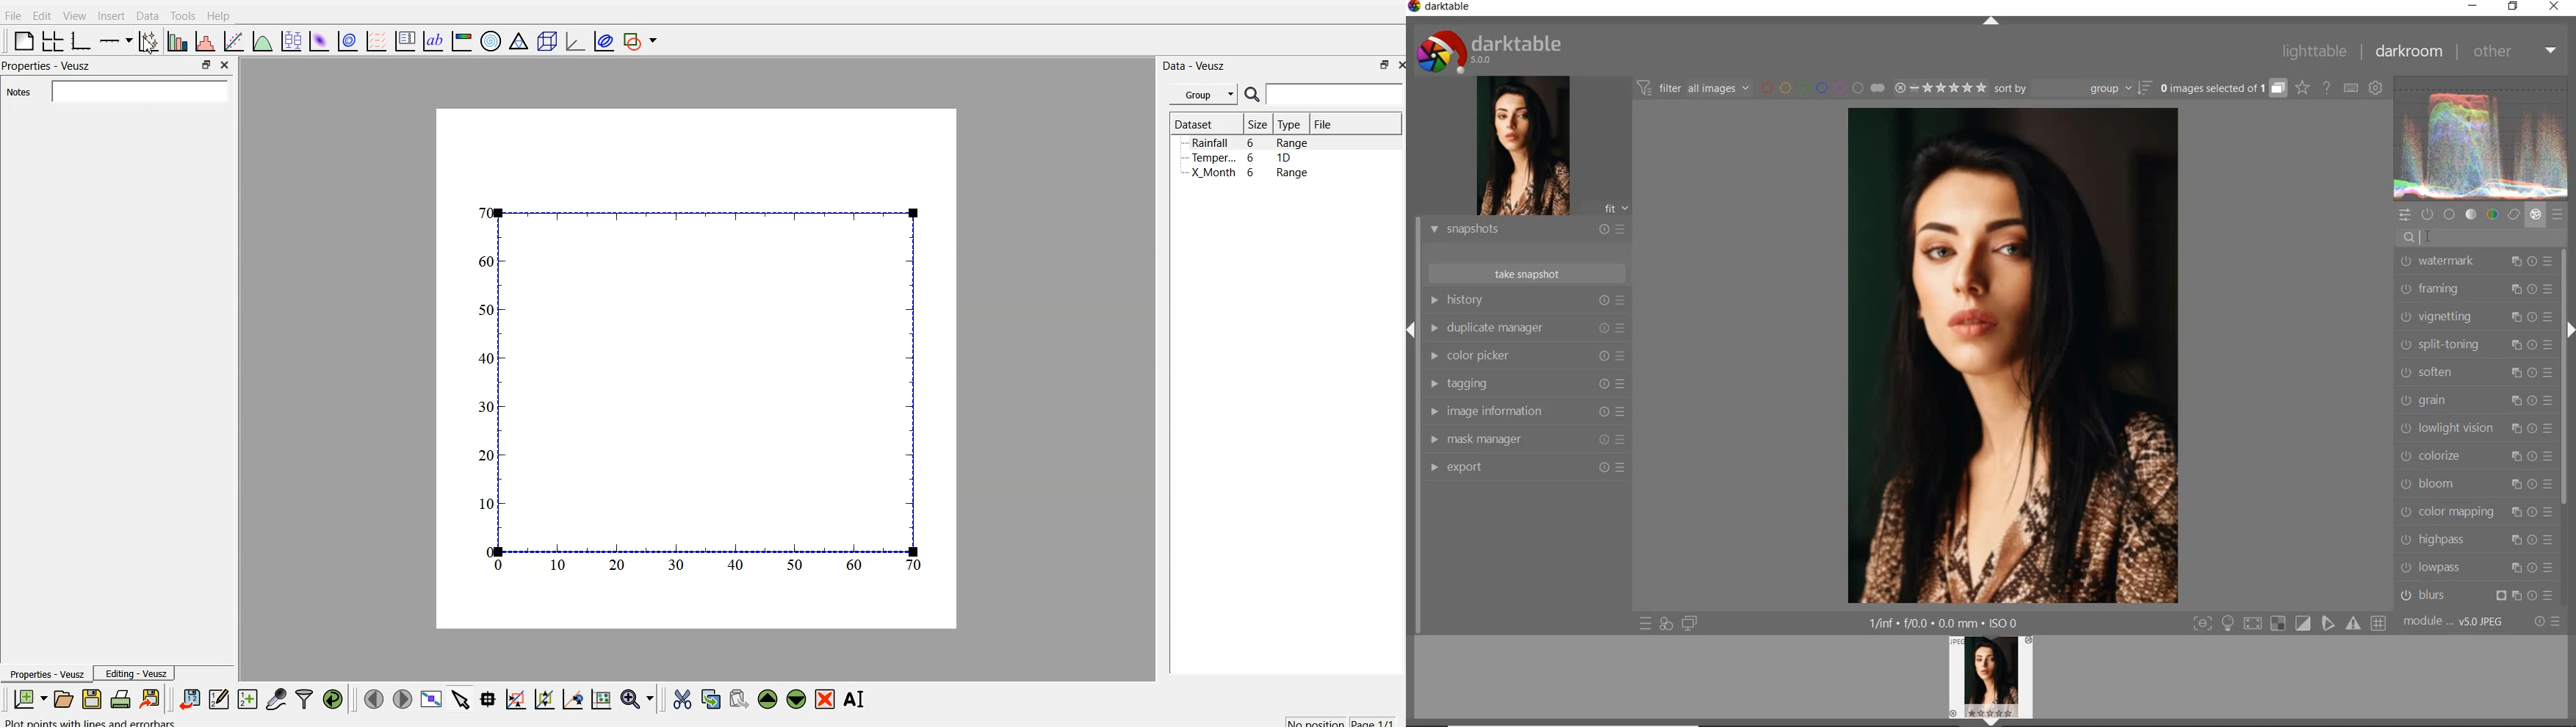 Image resolution: width=2576 pixels, height=728 pixels. Describe the element at coordinates (1694, 90) in the screenshot. I see `filter all images by module order` at that location.